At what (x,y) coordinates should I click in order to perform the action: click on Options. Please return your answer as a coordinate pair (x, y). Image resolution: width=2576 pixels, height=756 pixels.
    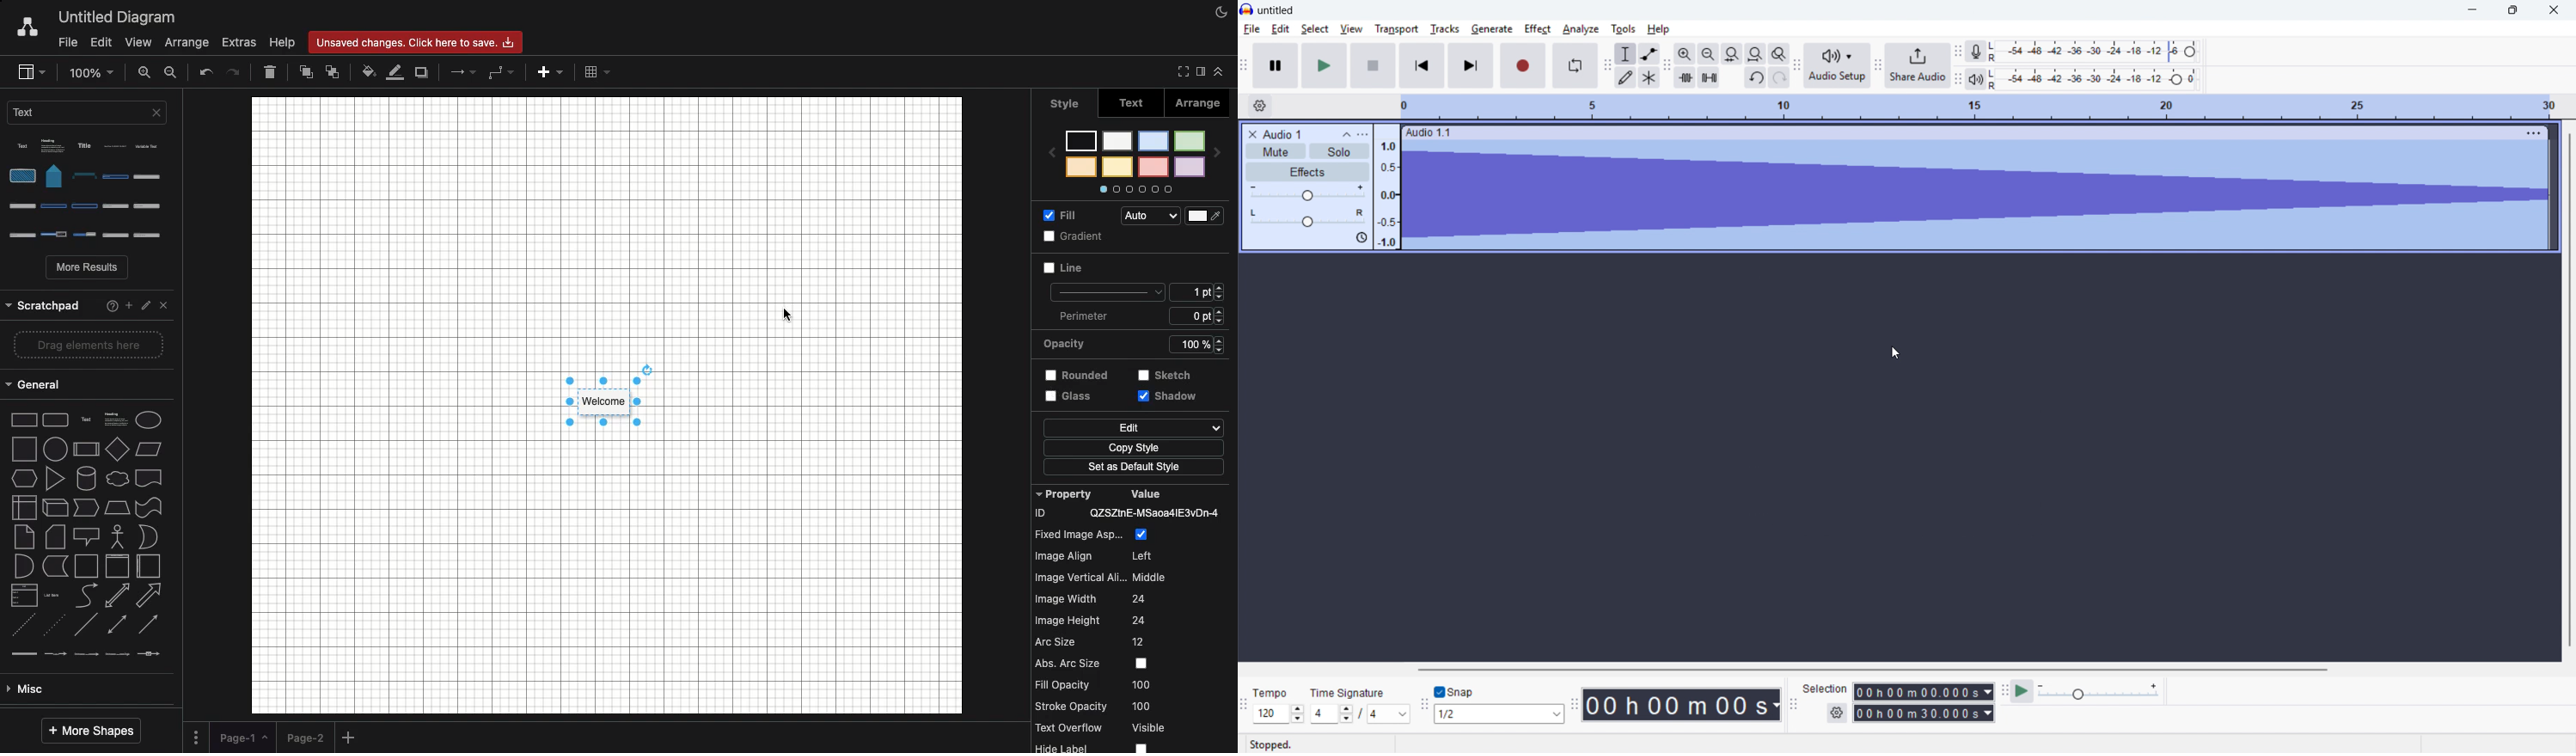
    Looking at the image, I should click on (92, 191).